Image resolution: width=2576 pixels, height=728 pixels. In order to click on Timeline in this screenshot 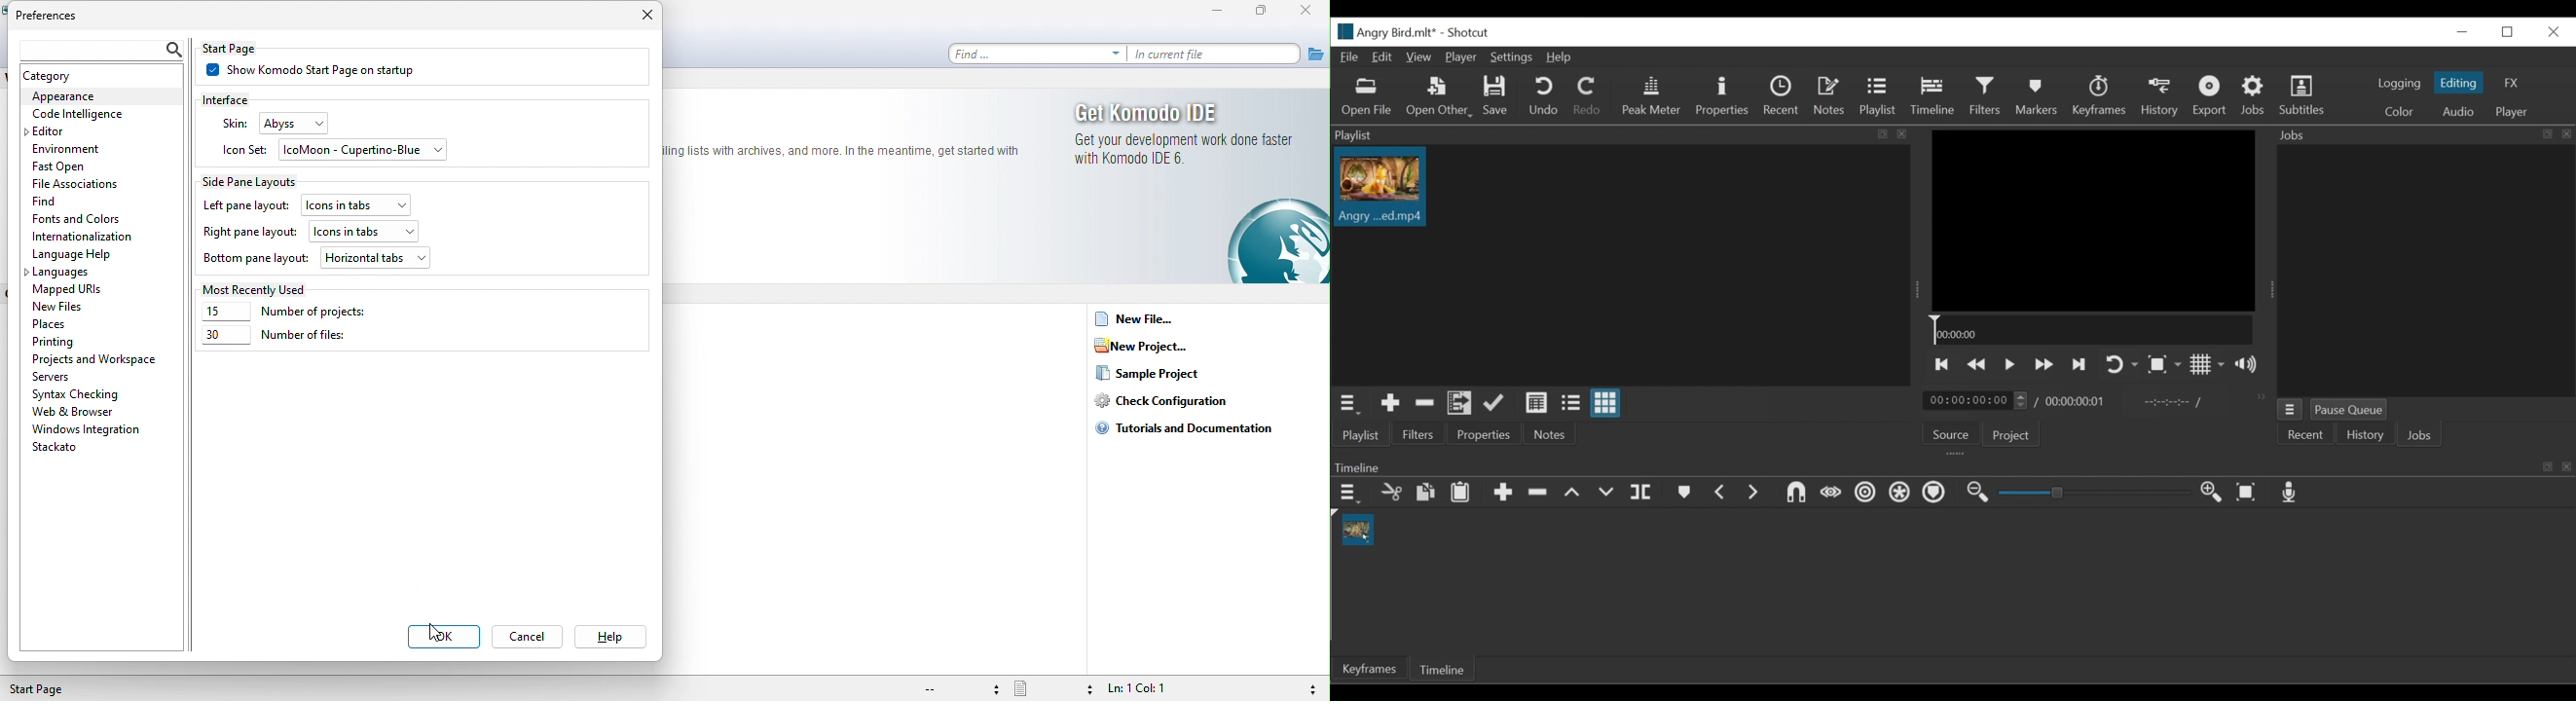, I will do `click(1932, 95)`.